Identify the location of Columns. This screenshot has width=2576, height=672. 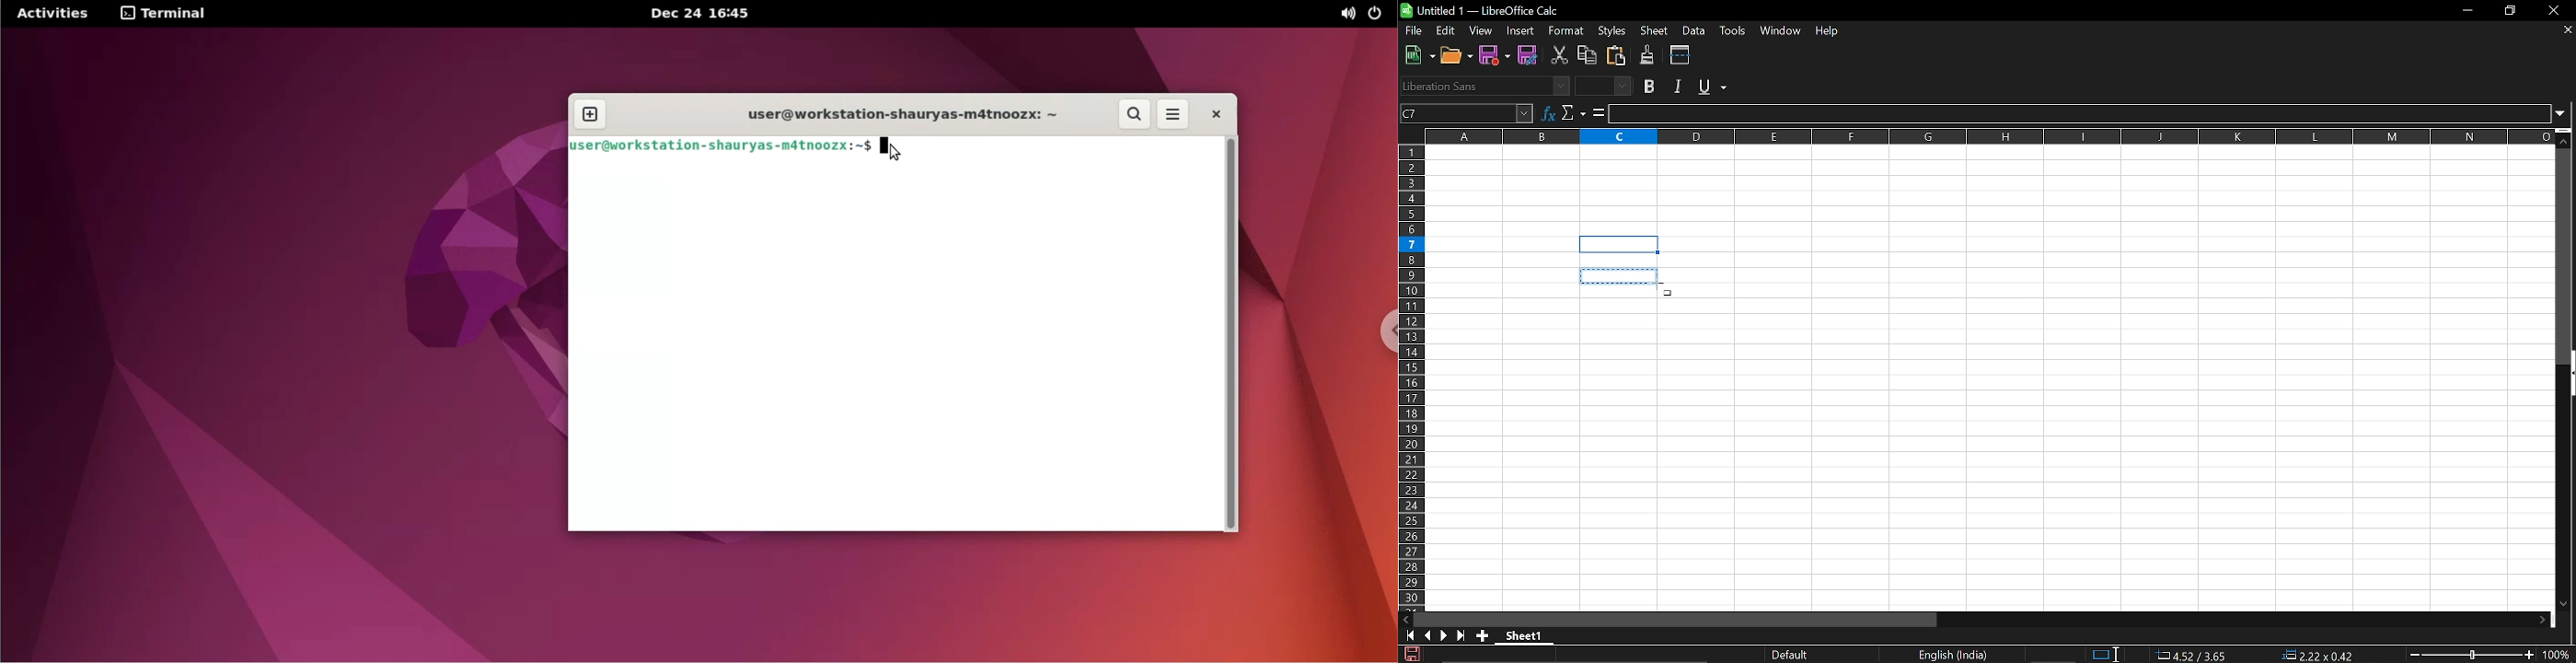
(1989, 134).